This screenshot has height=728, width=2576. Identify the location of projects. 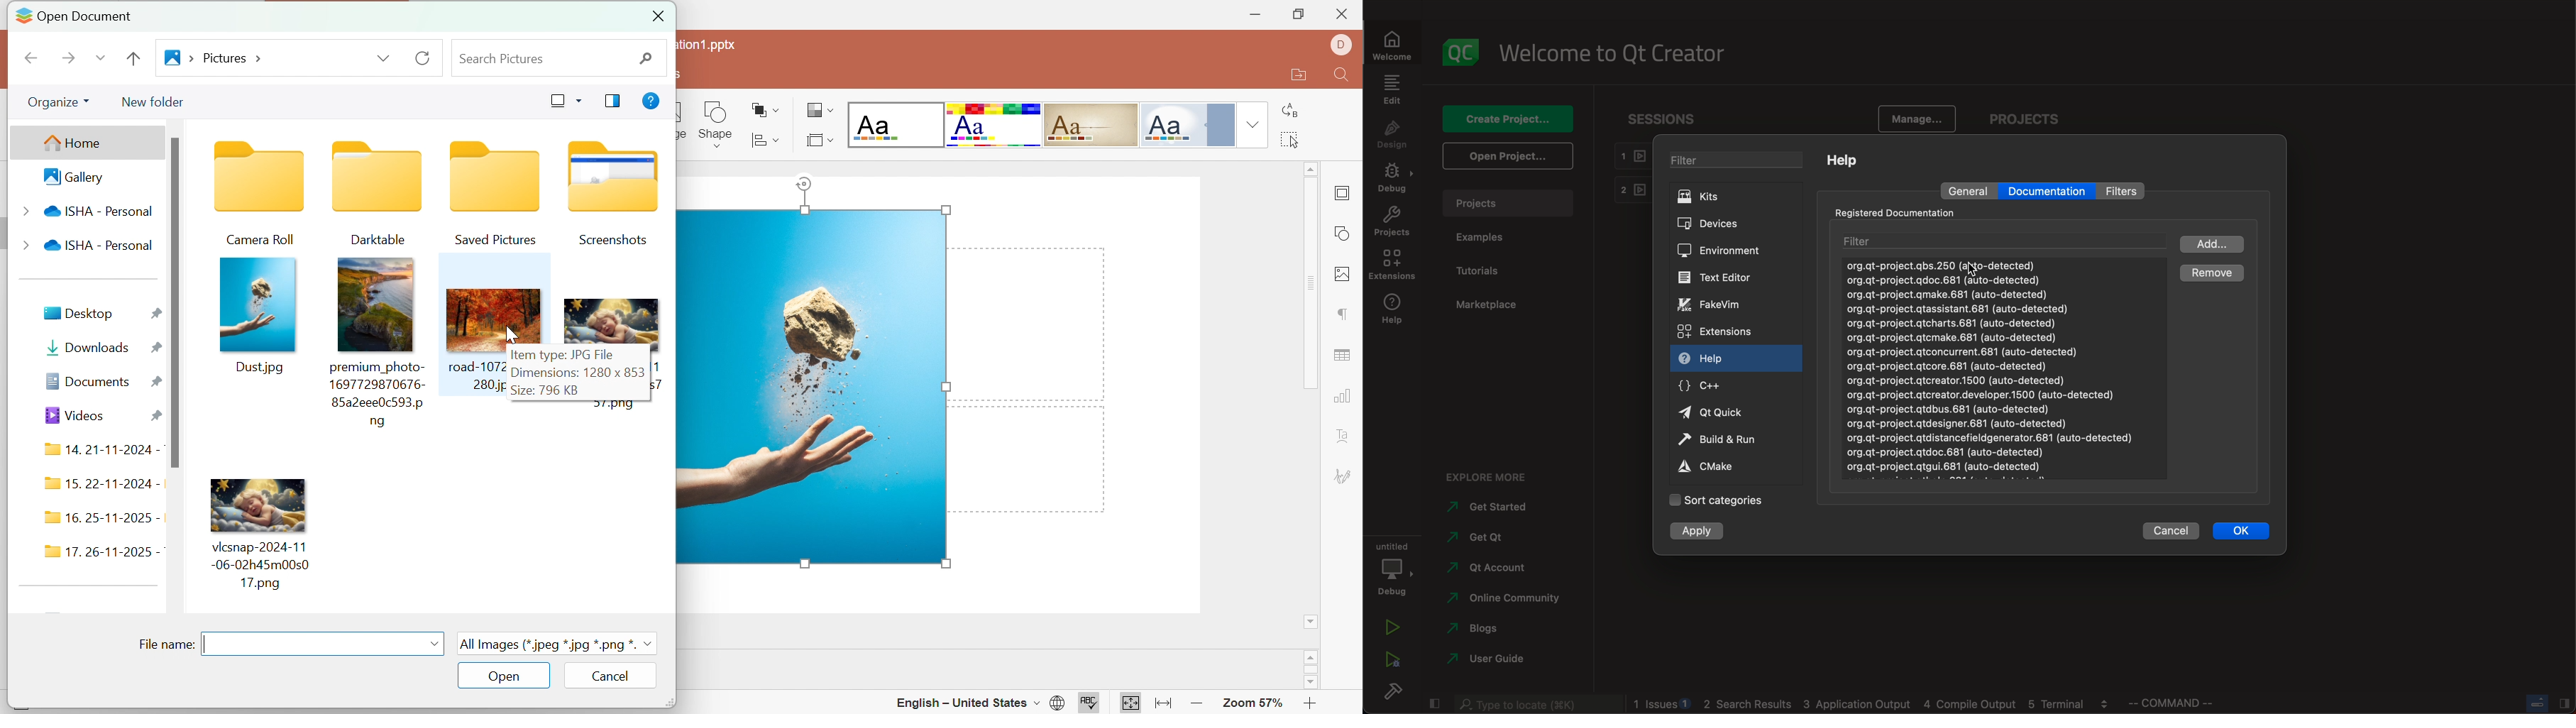
(2032, 120).